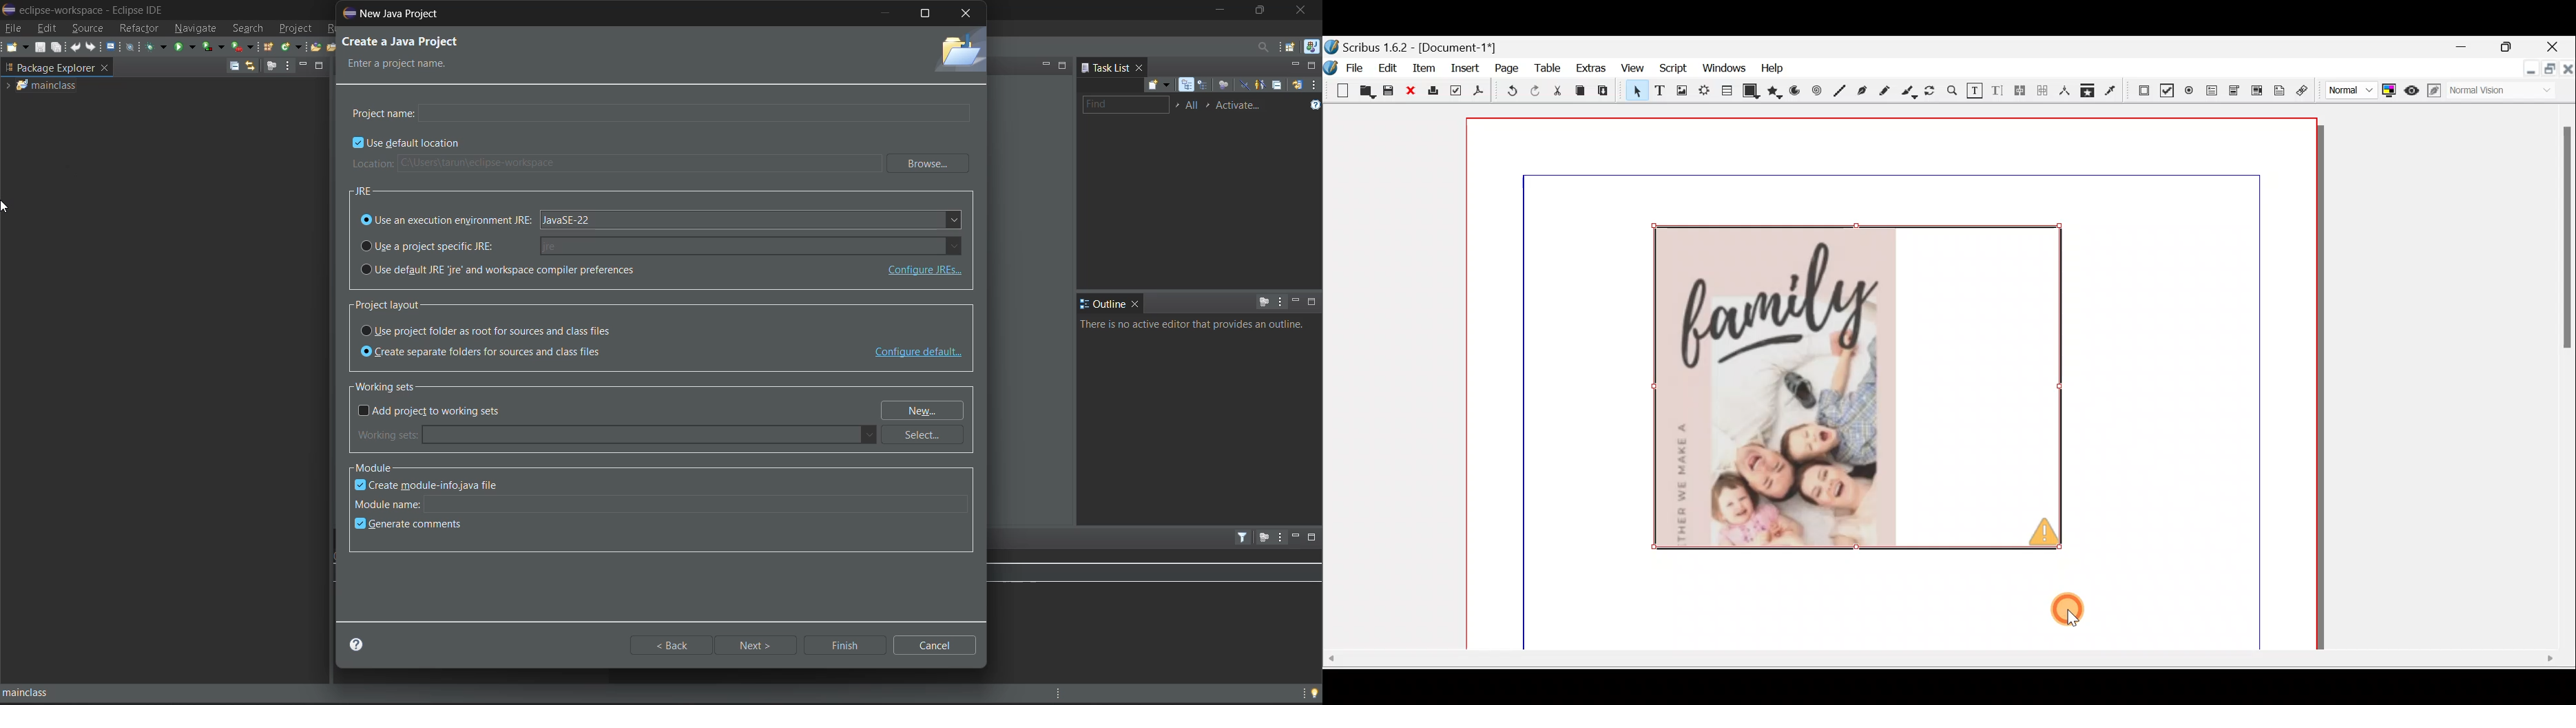 The width and height of the screenshot is (2576, 728). What do you see at coordinates (2111, 89) in the screenshot?
I see `Eye dropper` at bounding box center [2111, 89].